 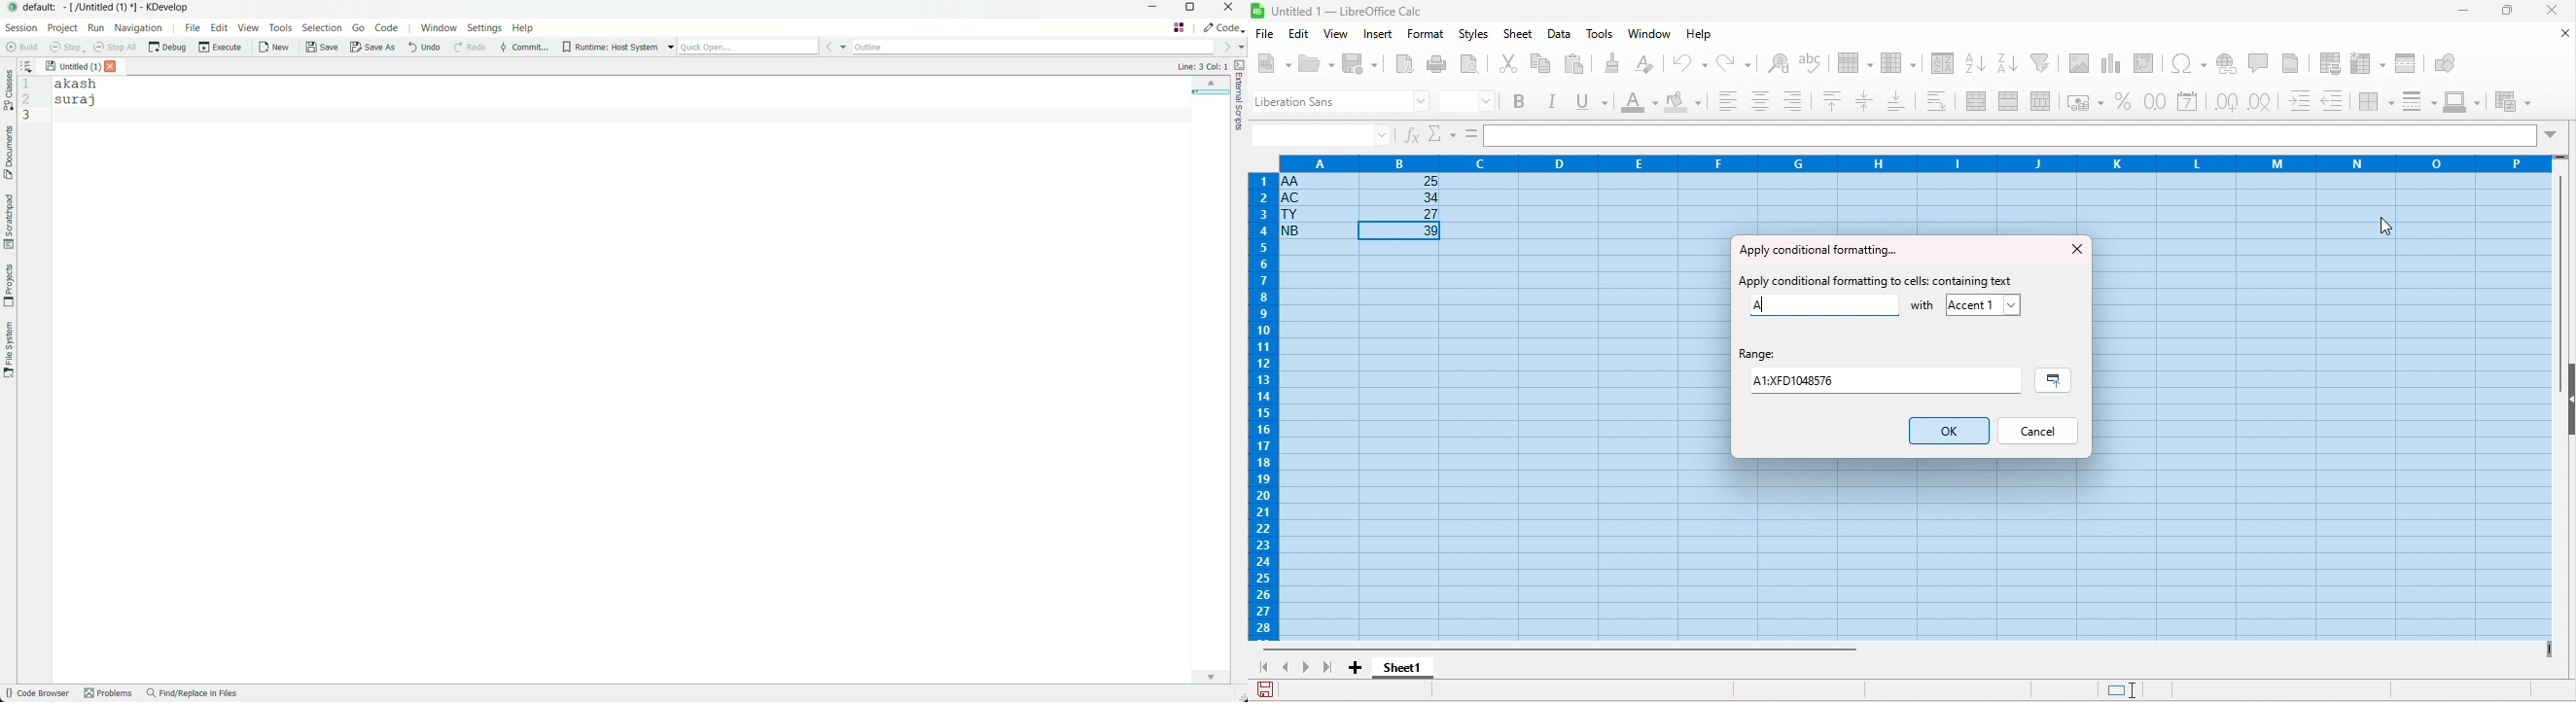 I want to click on maximize, so click(x=2505, y=10).